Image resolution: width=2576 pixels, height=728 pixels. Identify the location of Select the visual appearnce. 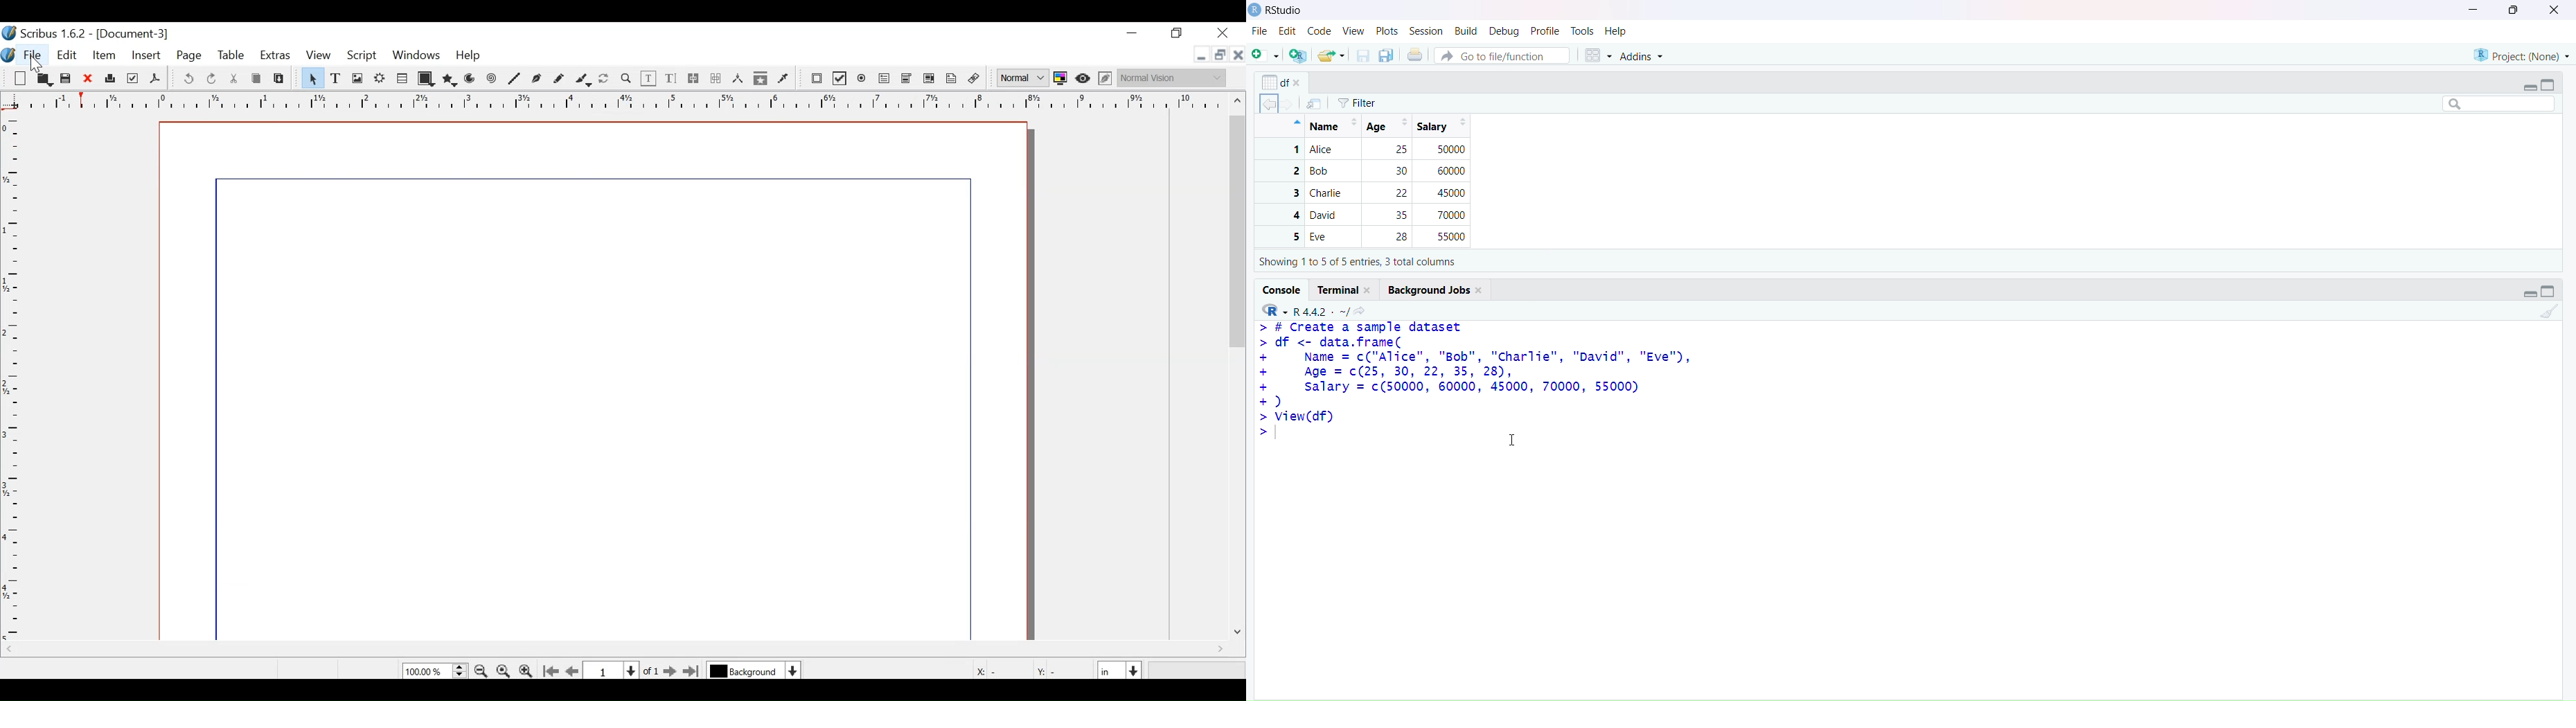
(1175, 78).